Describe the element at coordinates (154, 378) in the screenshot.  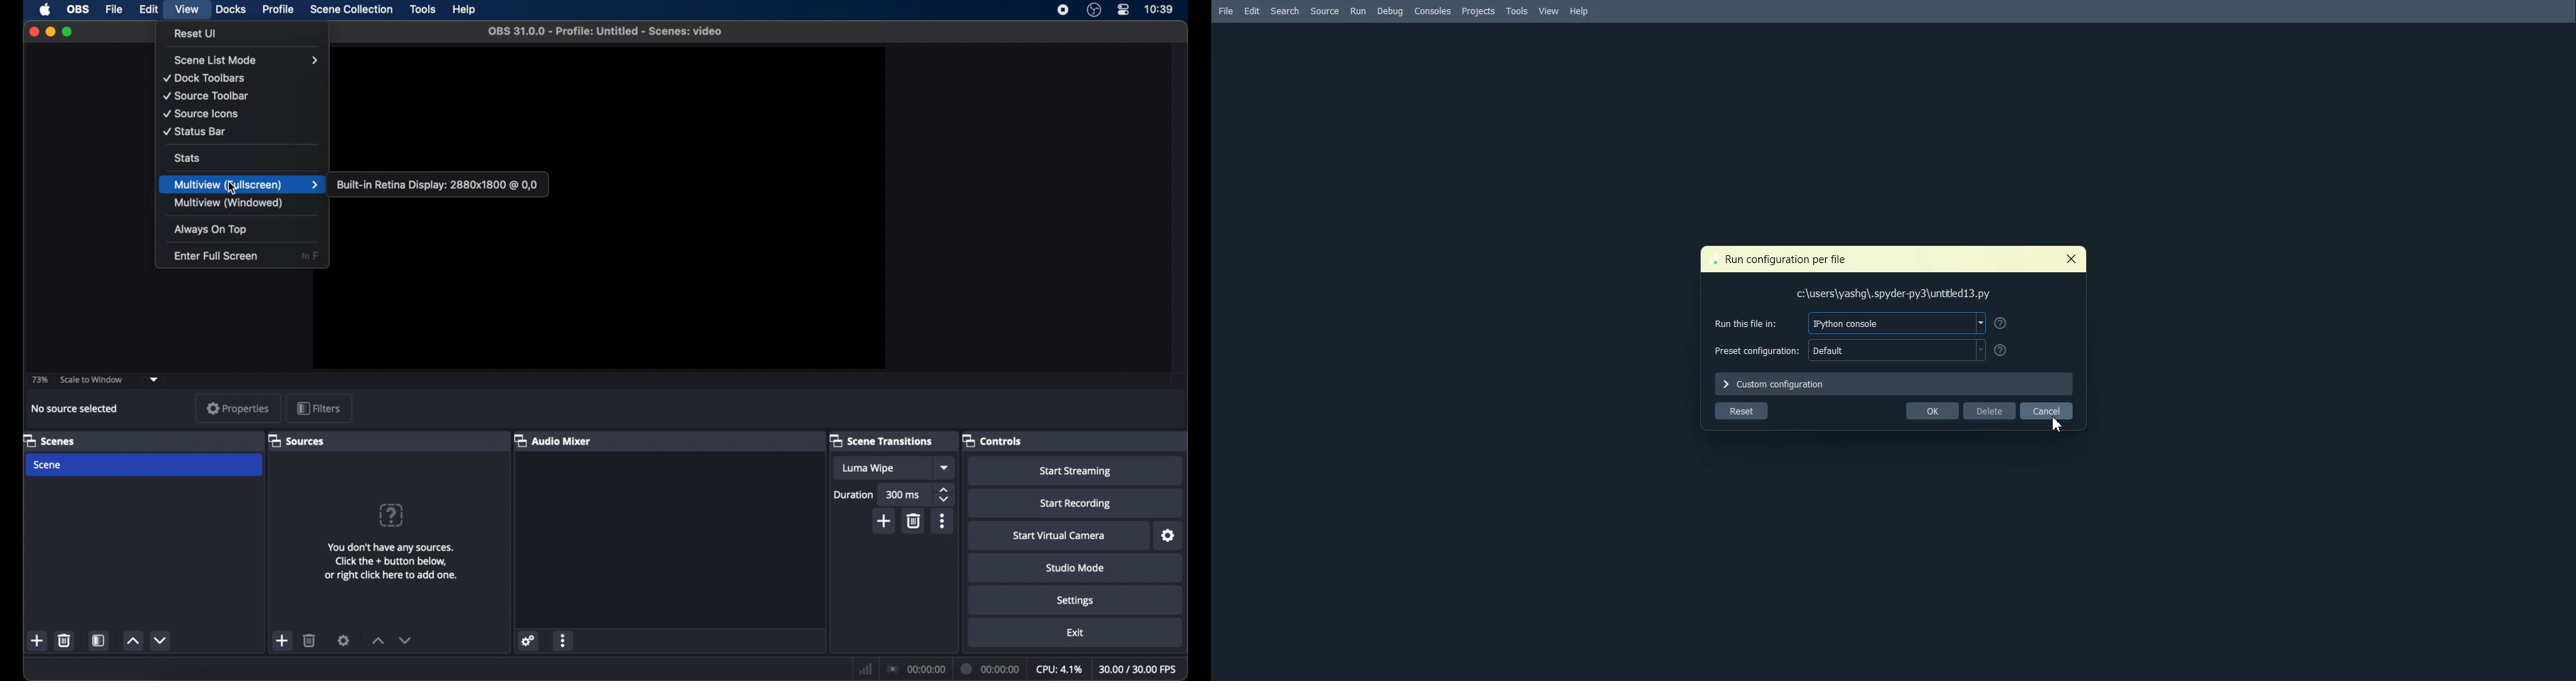
I see `dropdown` at that location.